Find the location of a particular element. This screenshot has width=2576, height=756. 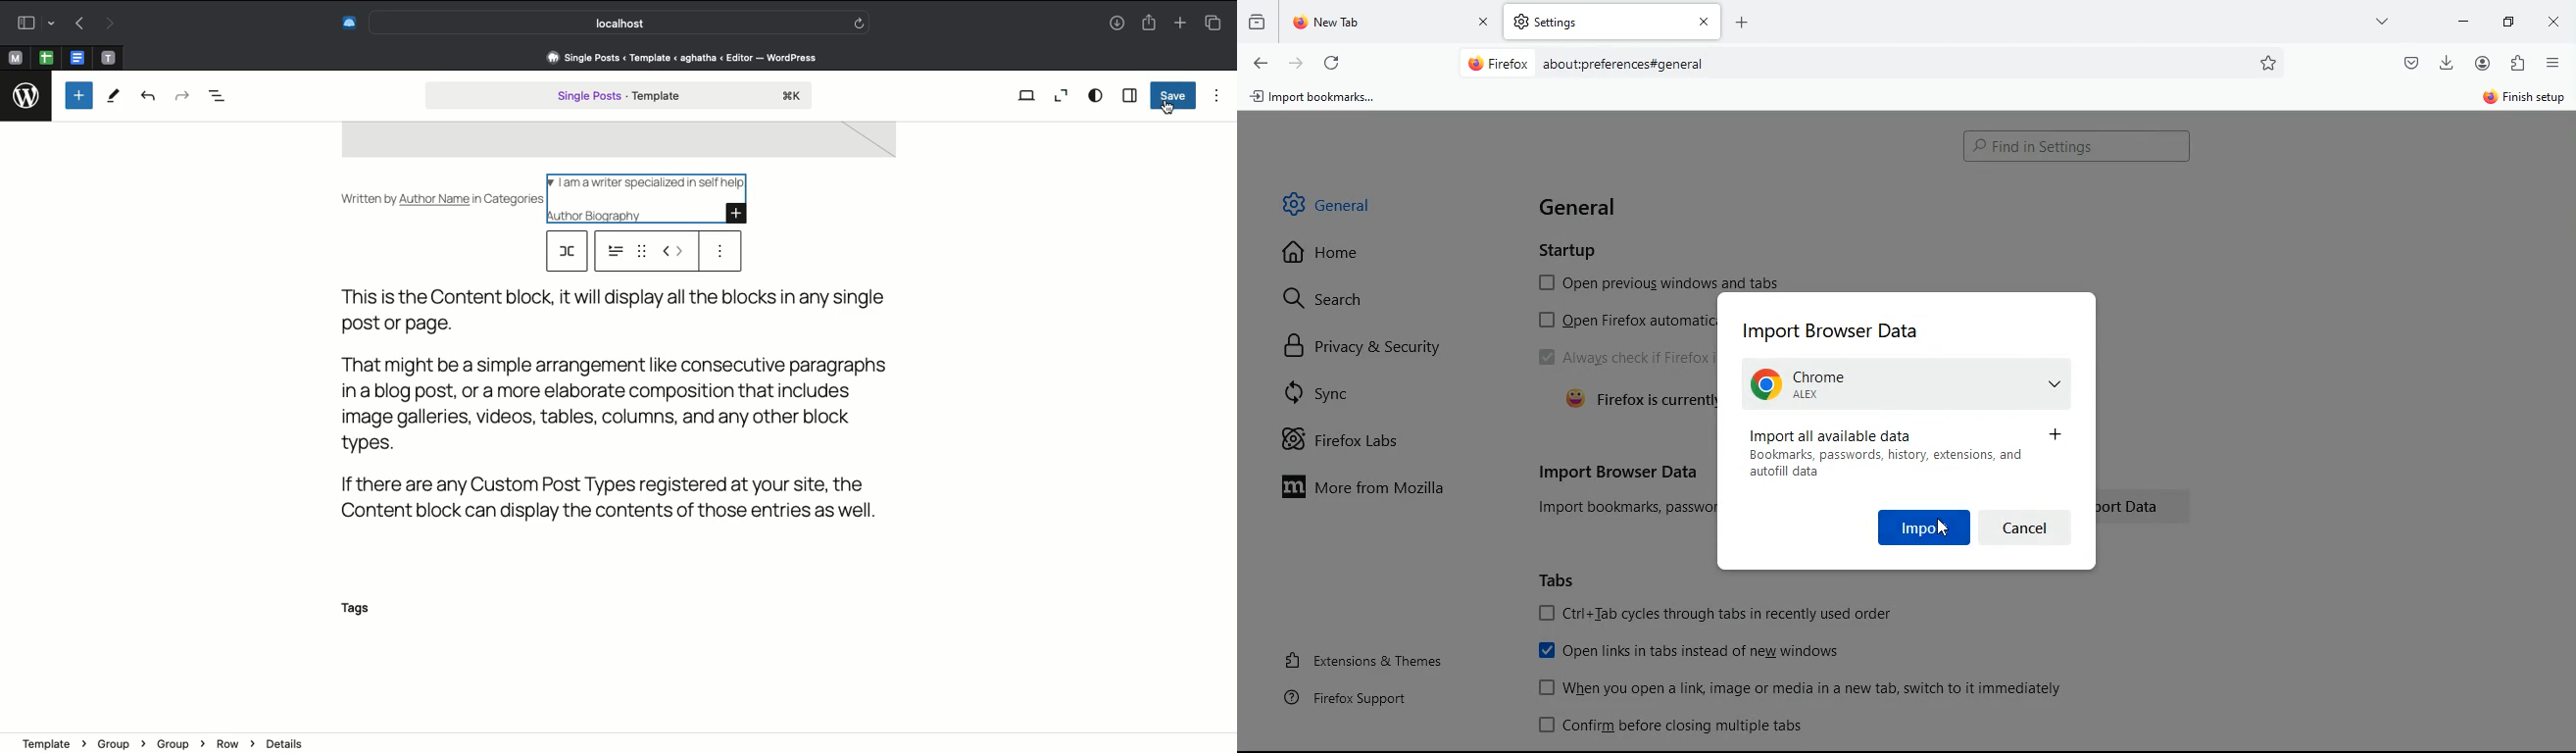

Add new tab is located at coordinates (1742, 23).